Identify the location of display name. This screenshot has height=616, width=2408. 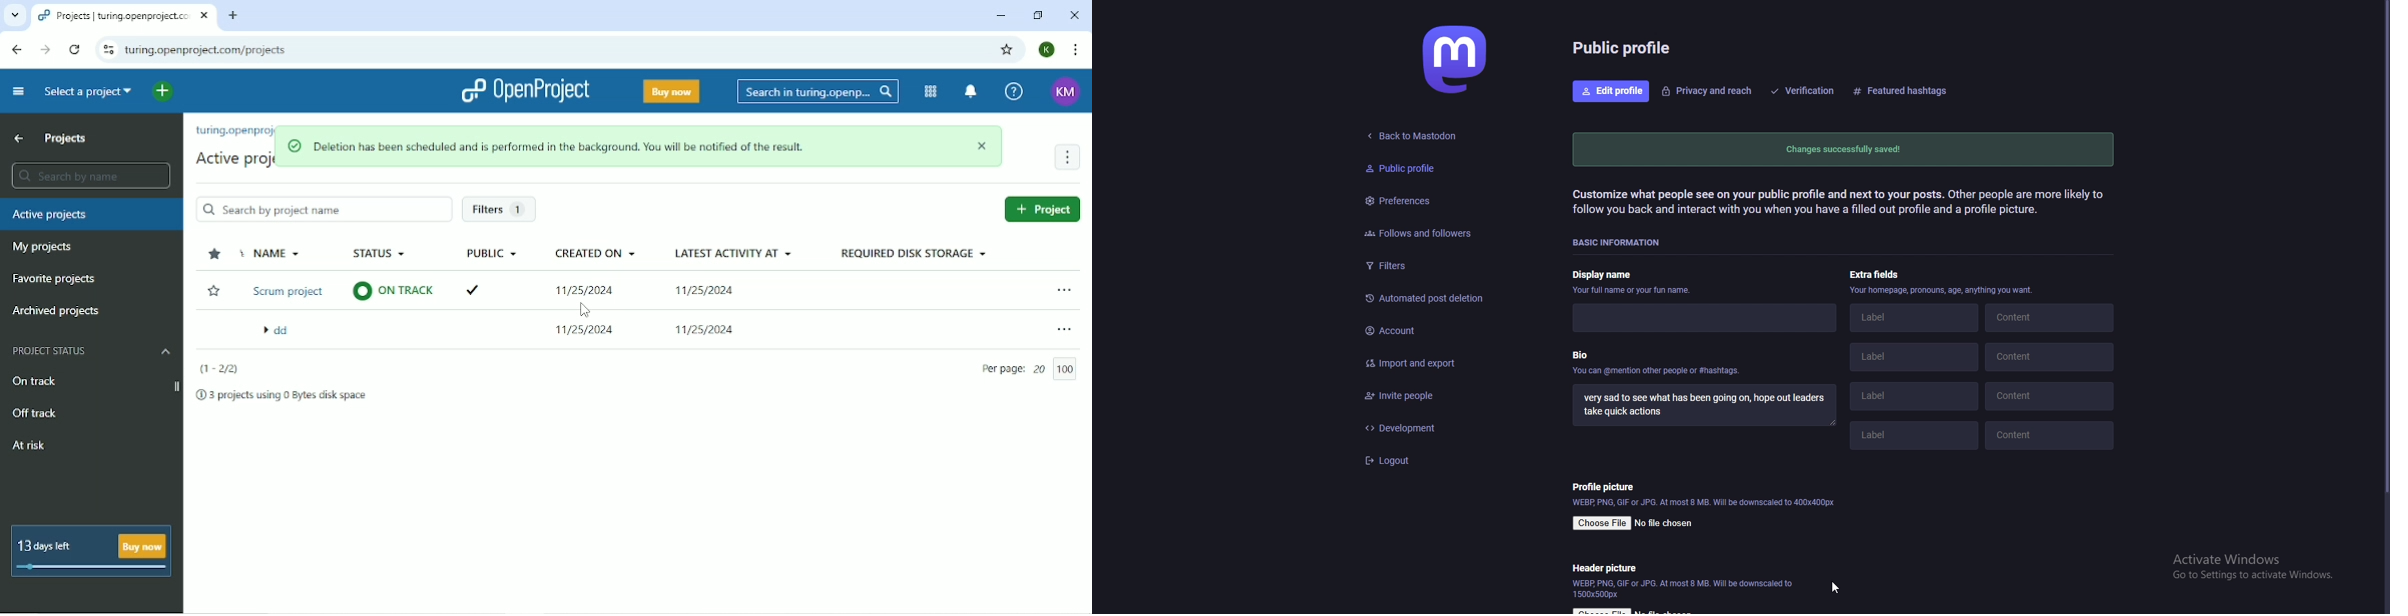
(1630, 274).